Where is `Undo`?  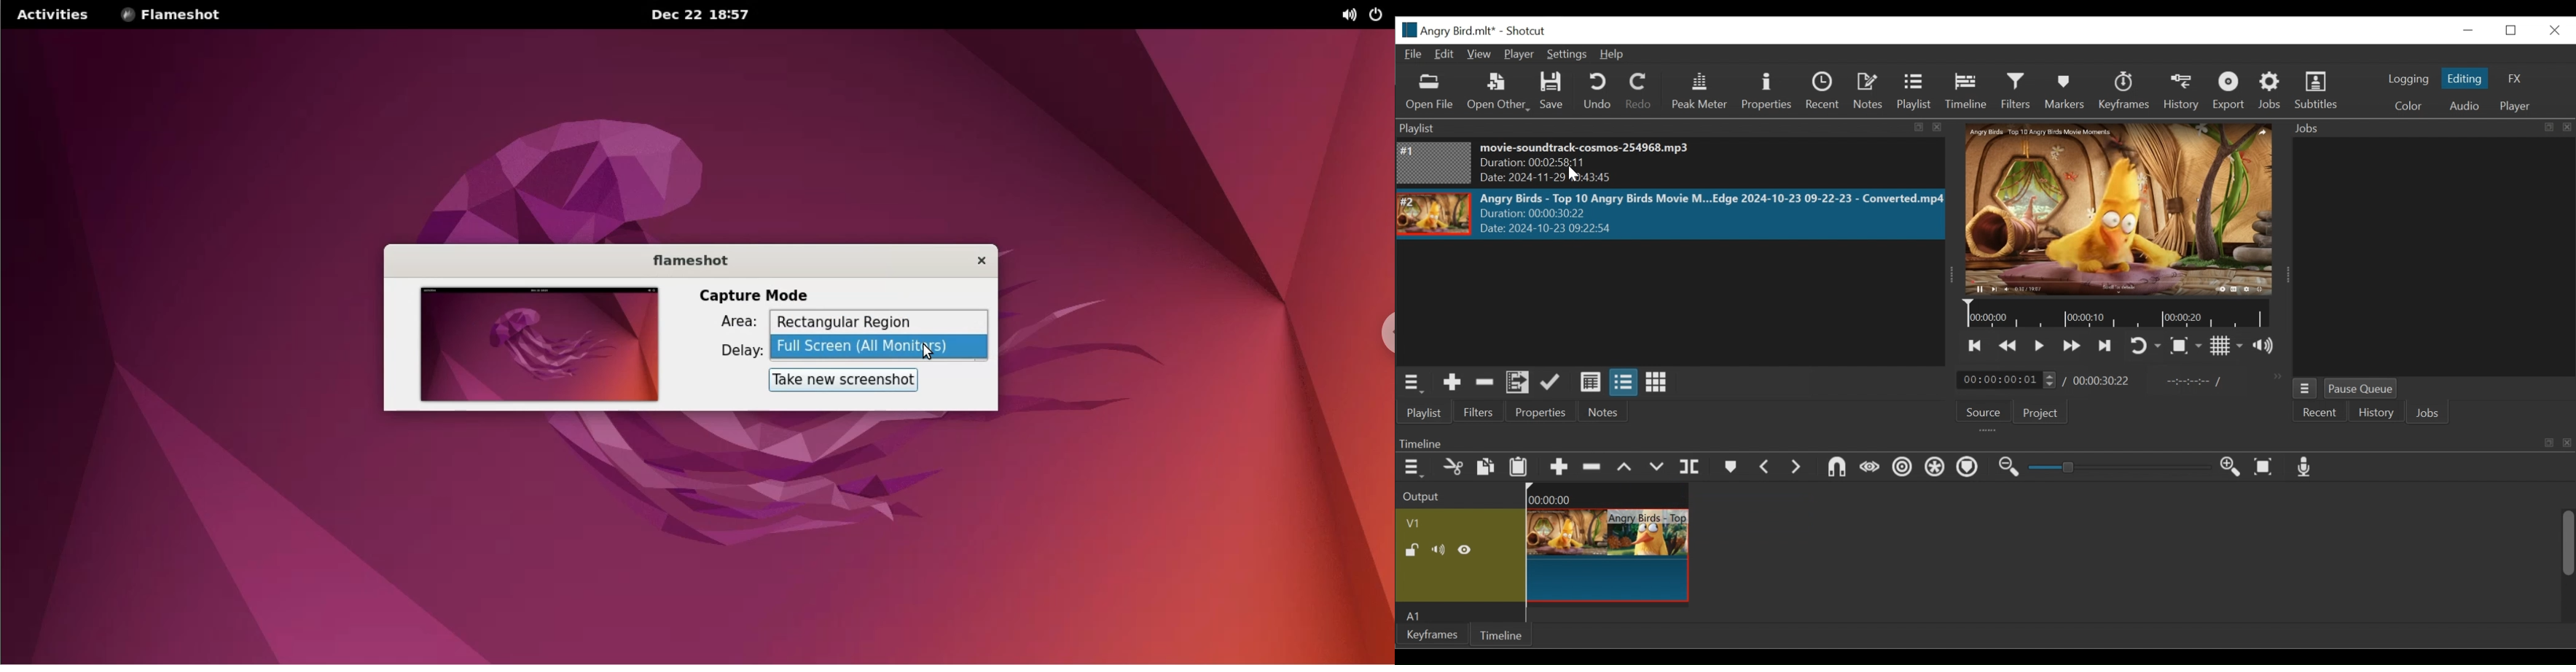
Undo is located at coordinates (1598, 91).